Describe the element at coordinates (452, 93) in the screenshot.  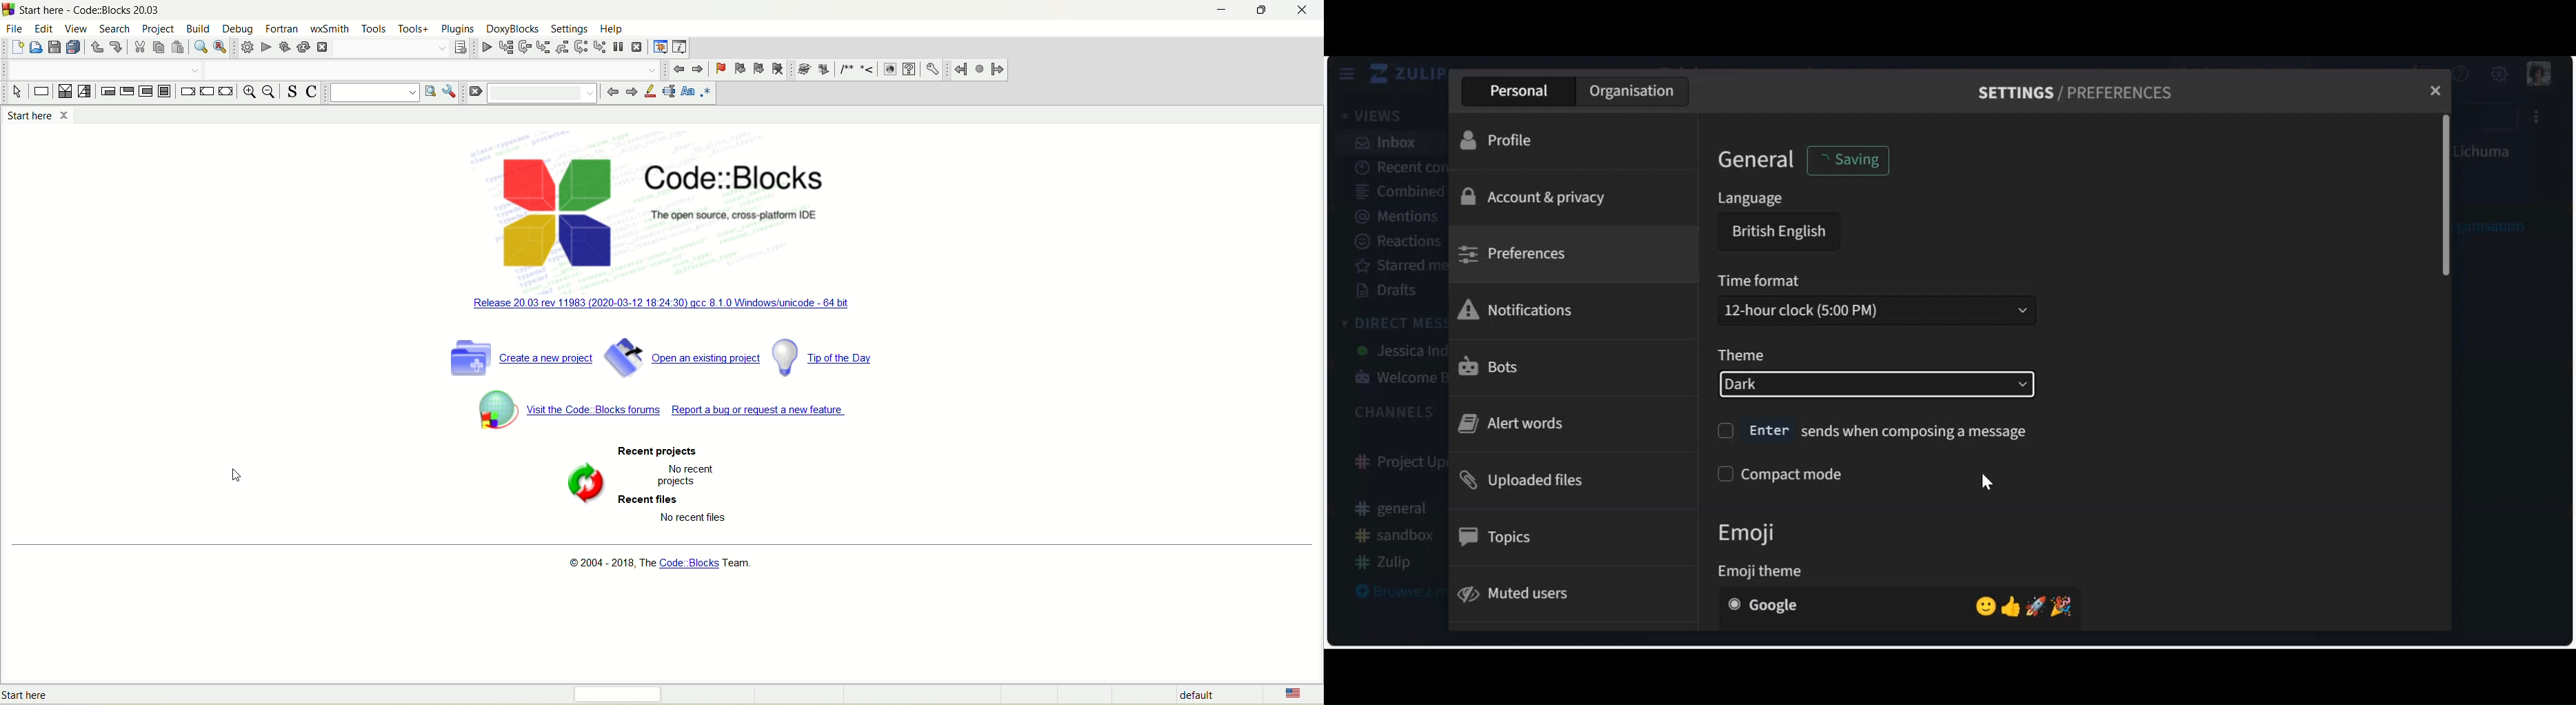
I see `show options window` at that location.